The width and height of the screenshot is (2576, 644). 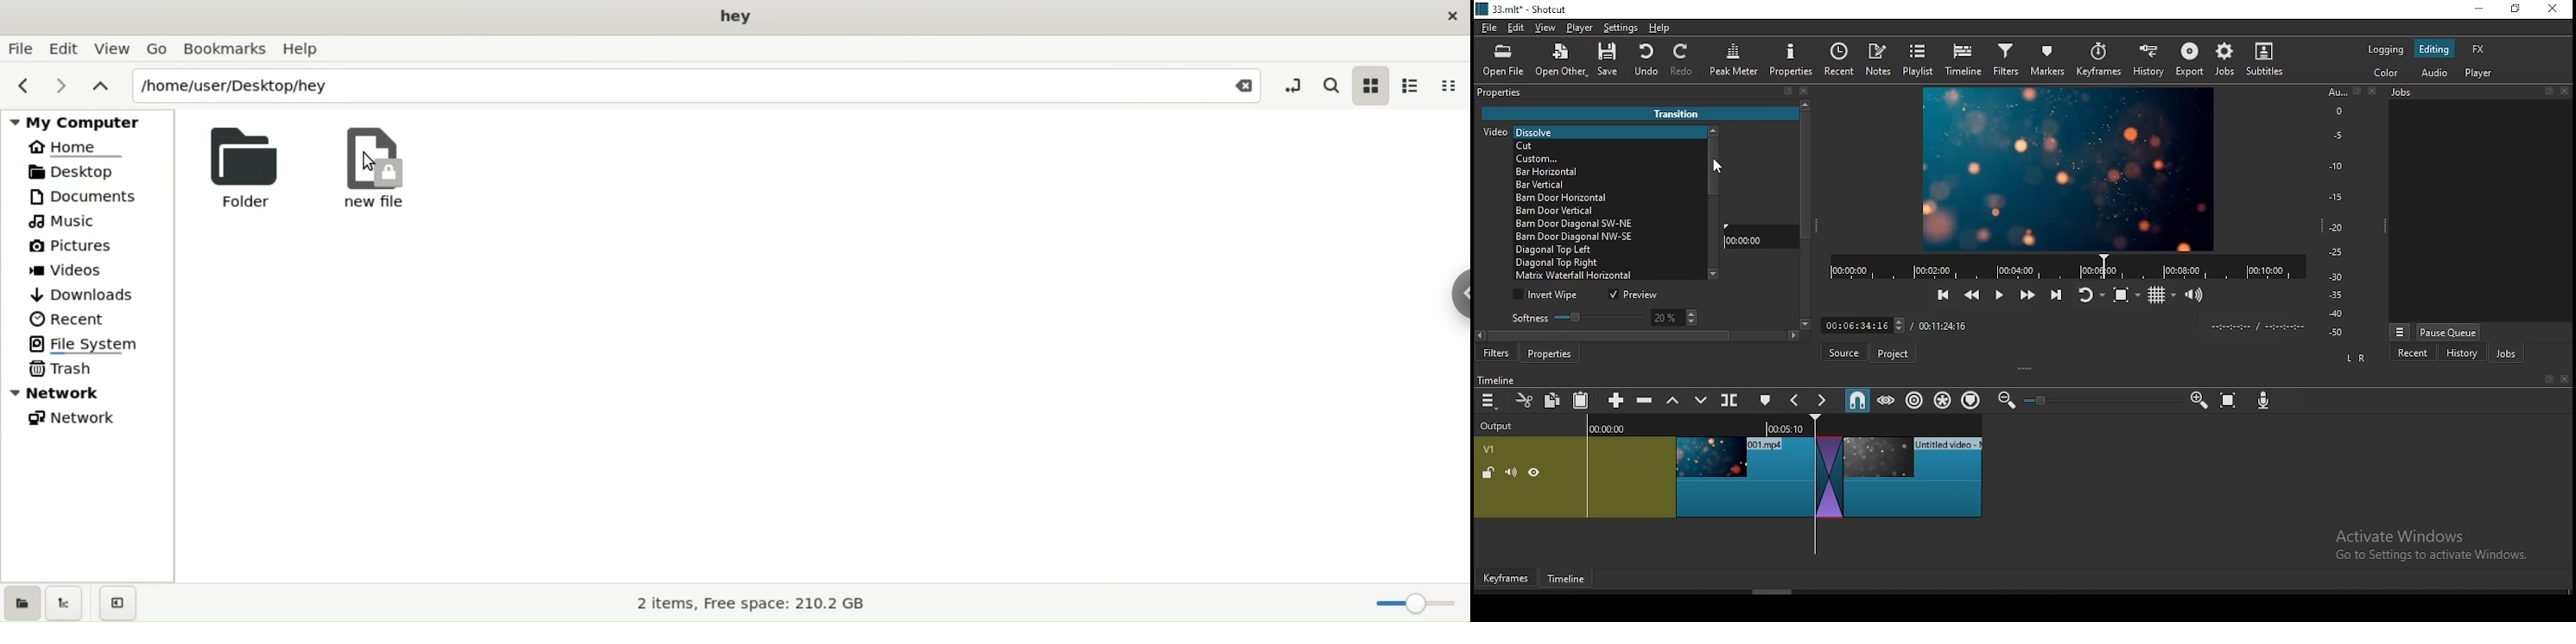 What do you see at coordinates (2482, 10) in the screenshot?
I see `minimize` at bounding box center [2482, 10].